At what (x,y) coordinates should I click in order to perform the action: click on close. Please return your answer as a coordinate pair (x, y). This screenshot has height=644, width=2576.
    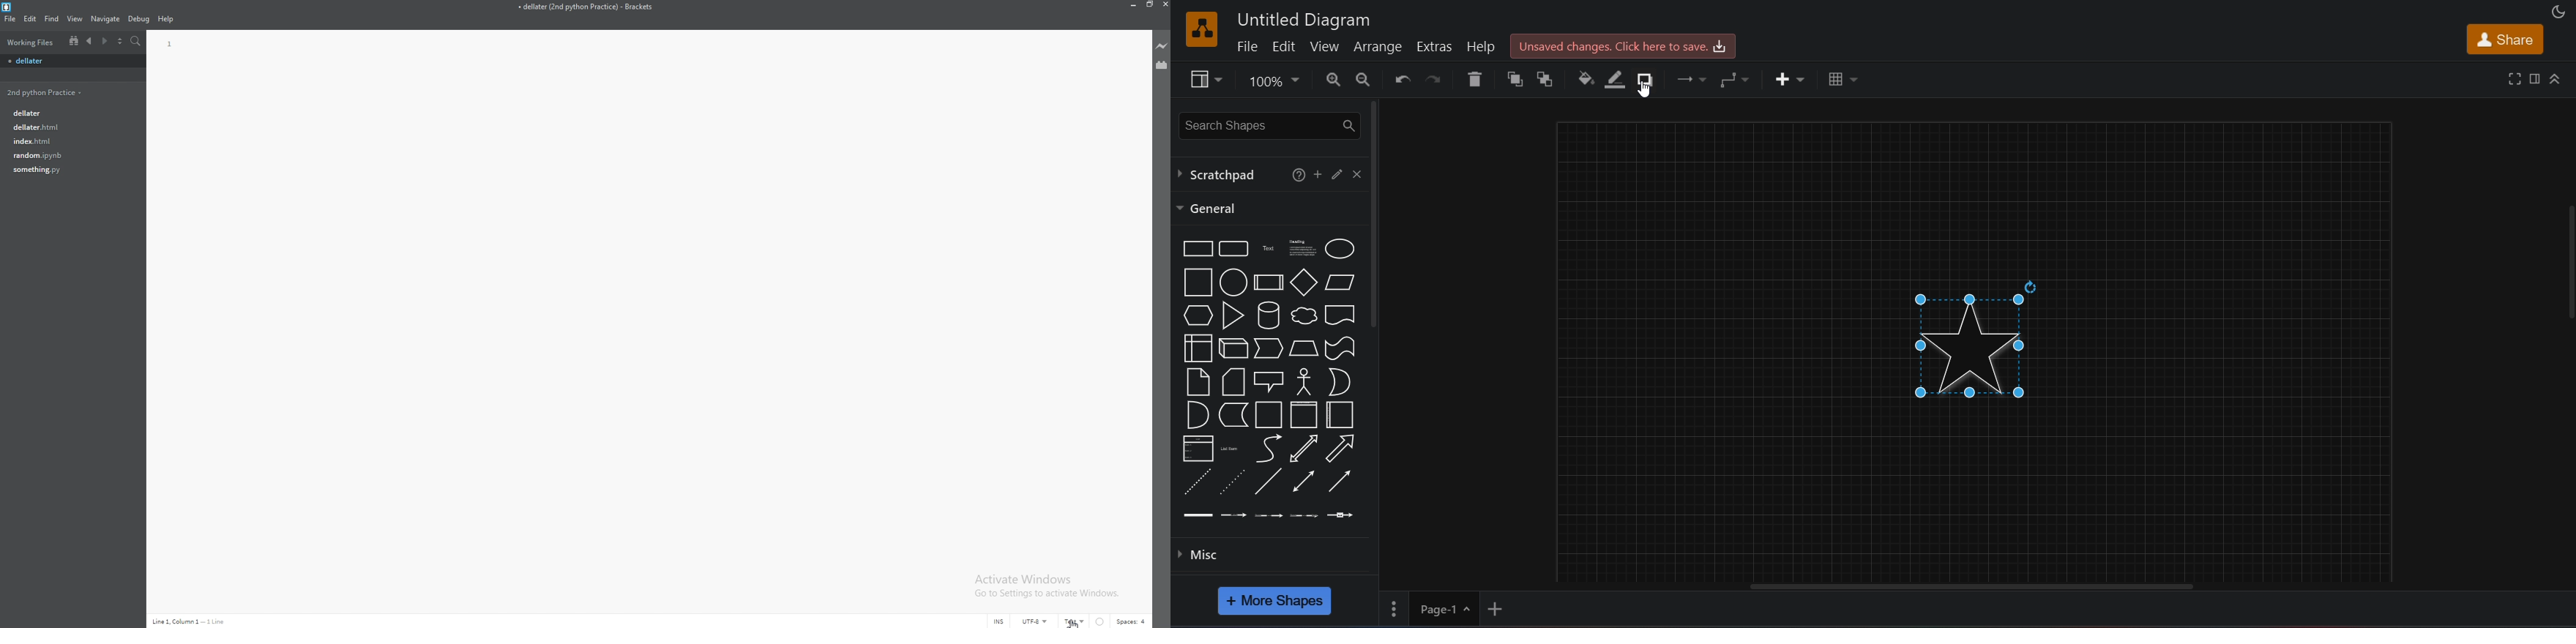
    Looking at the image, I should click on (1357, 173).